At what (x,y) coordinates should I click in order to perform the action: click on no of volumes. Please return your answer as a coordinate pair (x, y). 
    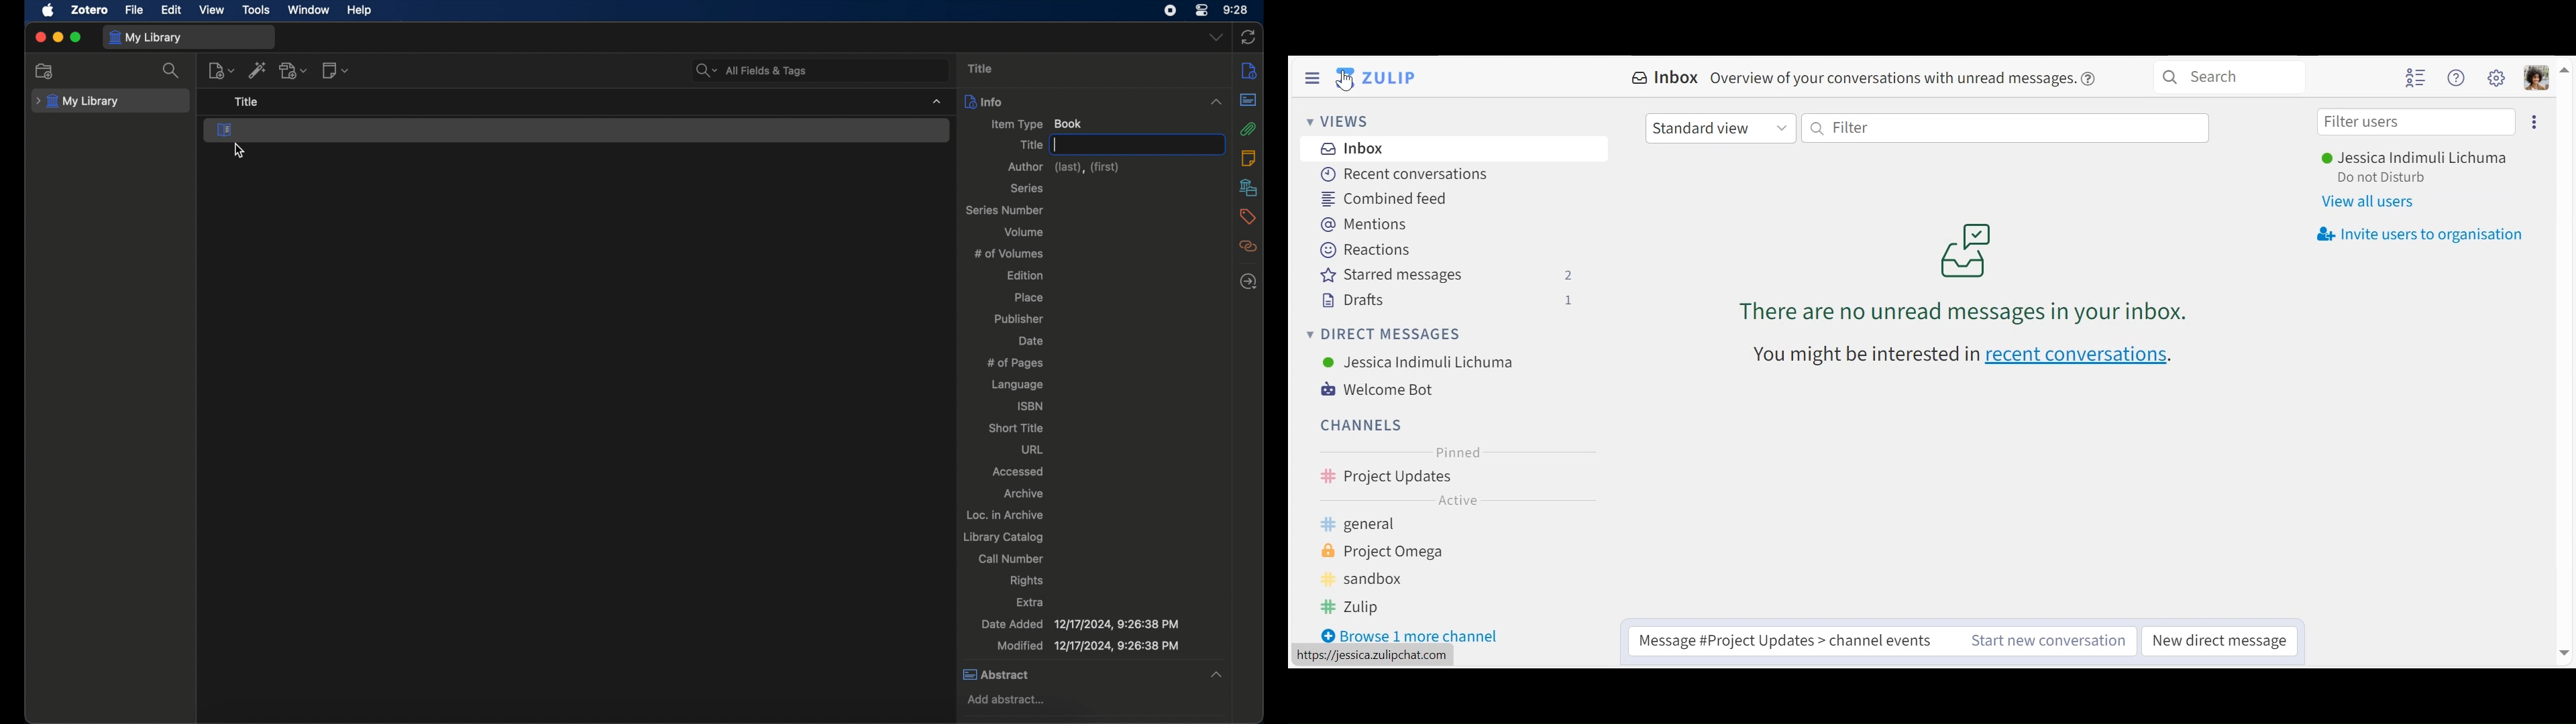
    Looking at the image, I should click on (1011, 253).